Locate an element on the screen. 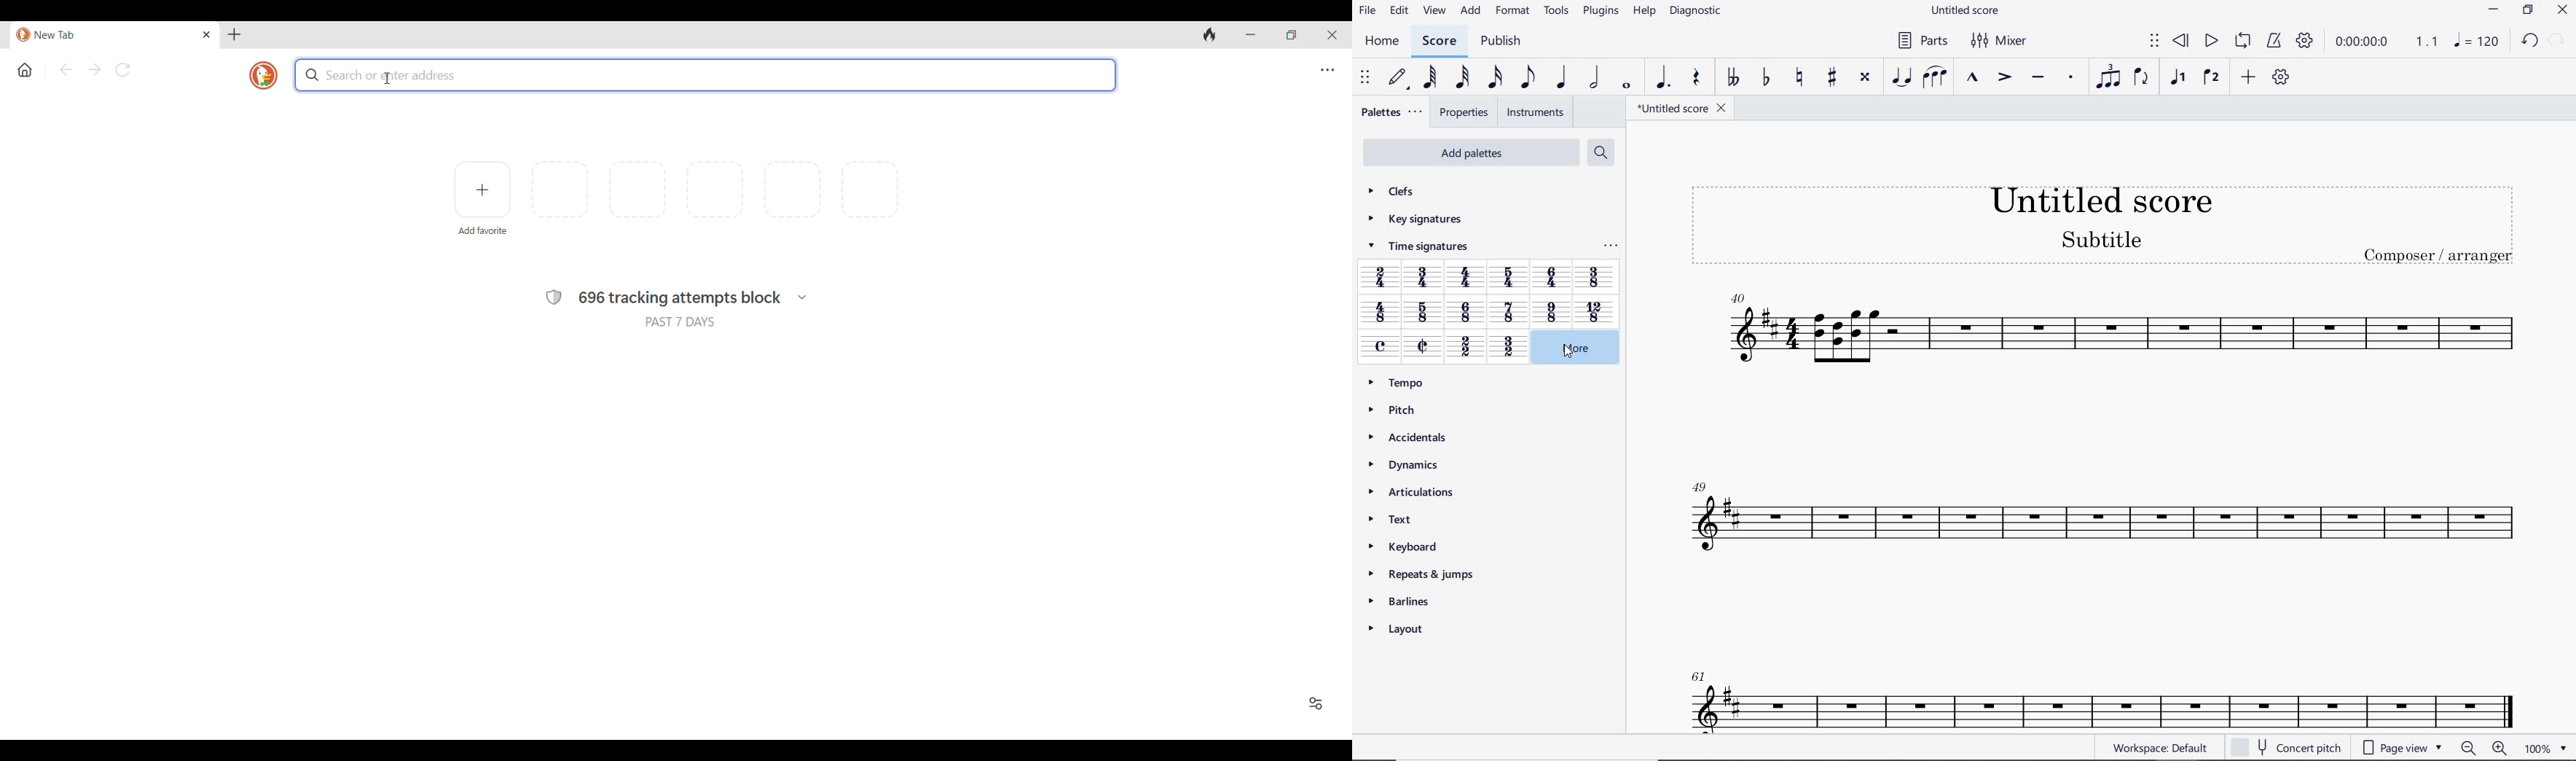 This screenshot has height=784, width=2576. FILE is located at coordinates (1367, 12).